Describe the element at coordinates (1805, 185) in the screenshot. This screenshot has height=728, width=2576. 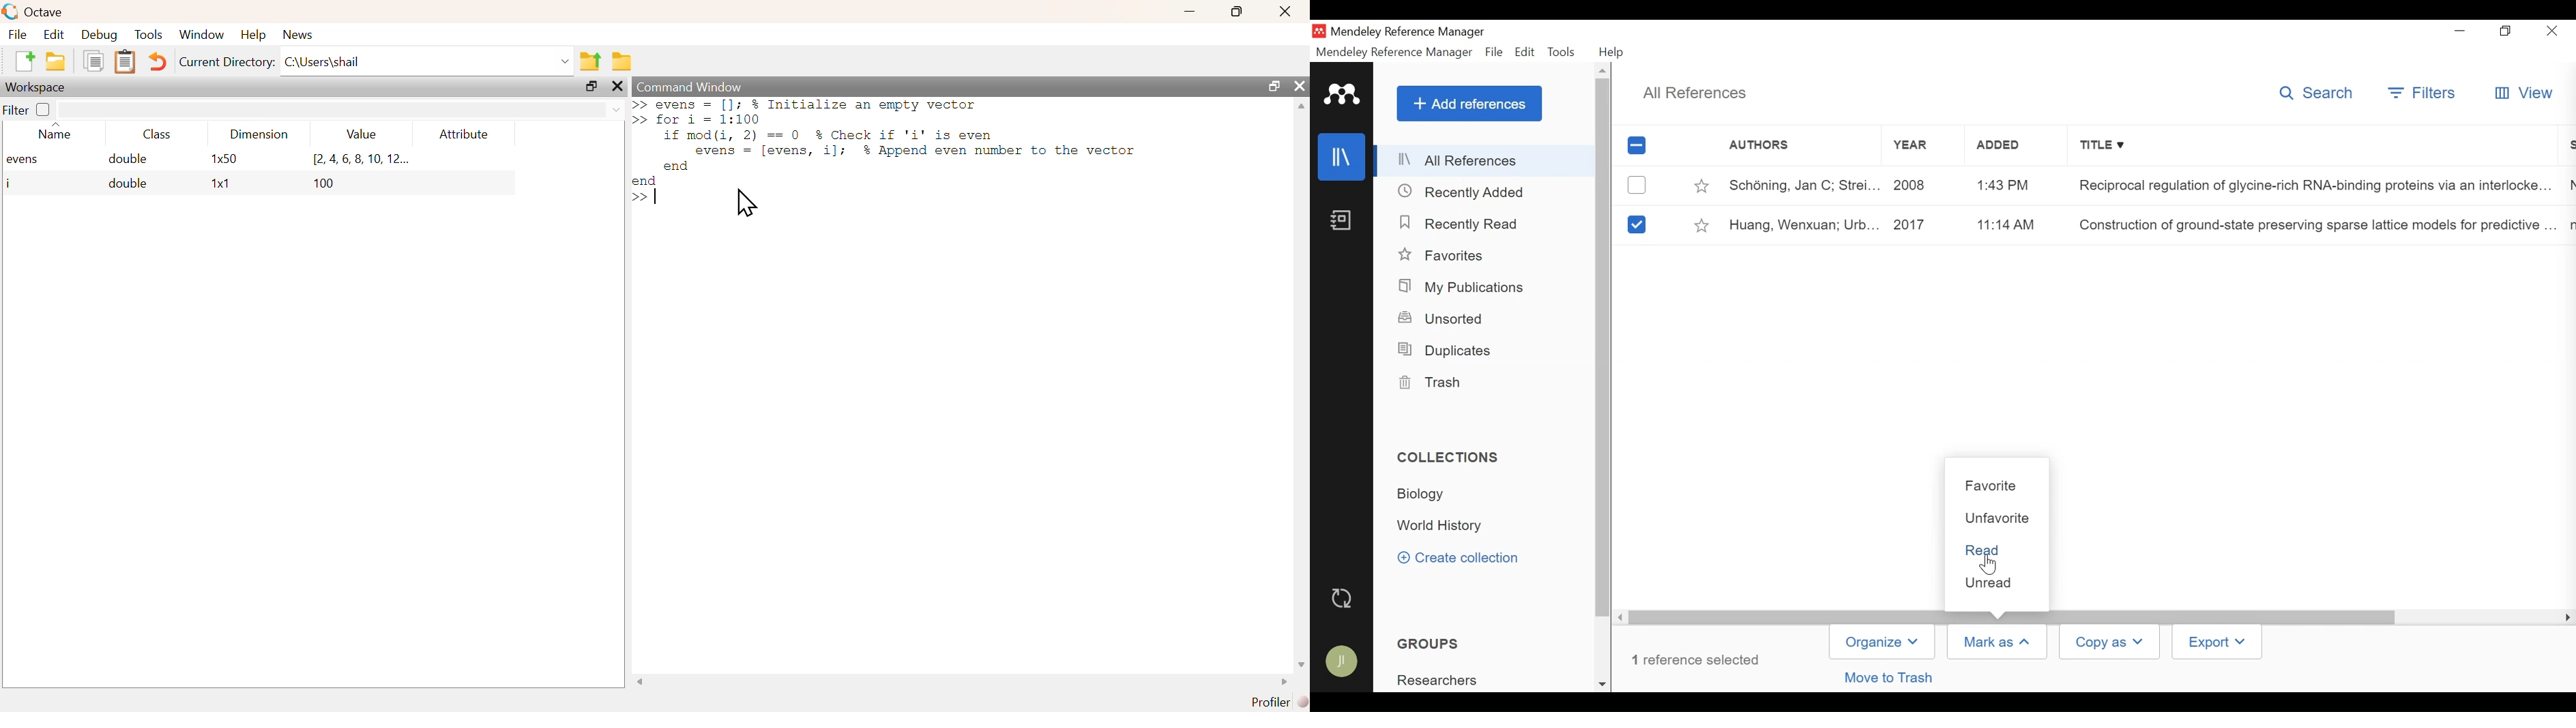
I see `Schoning, Jan C; Strei...` at that location.